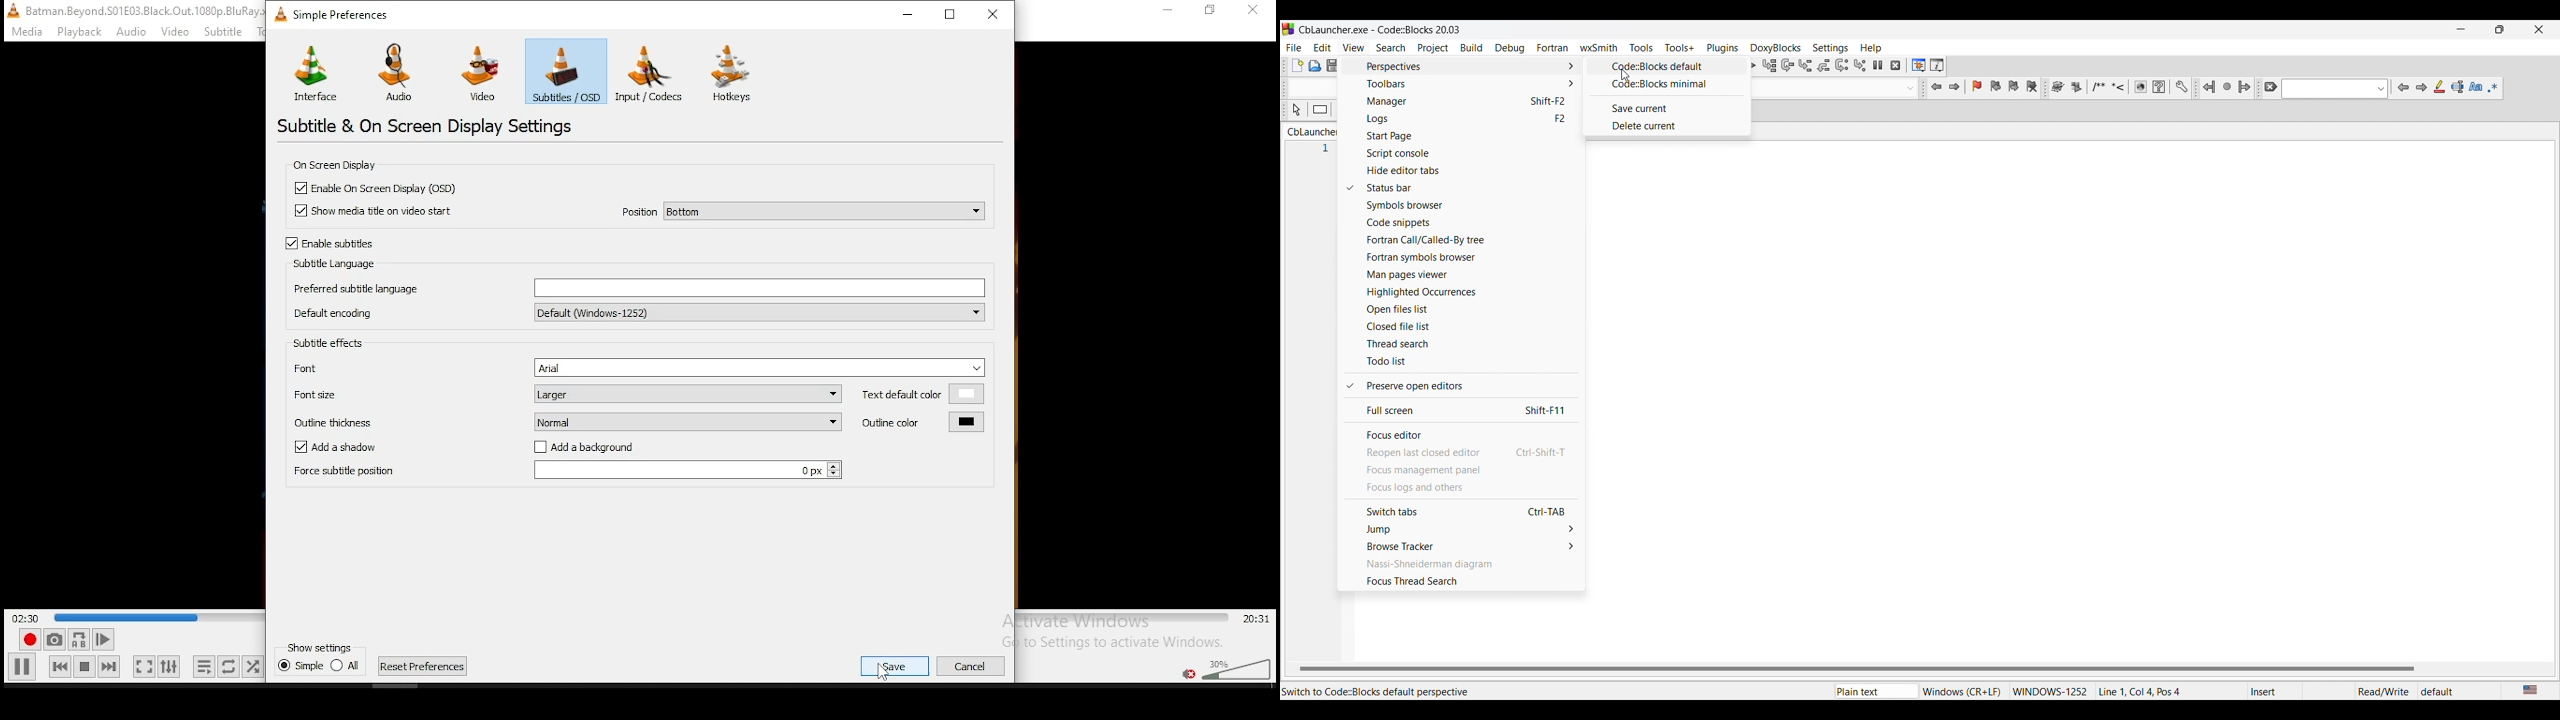  I want to click on Next bookmark, so click(2013, 86).